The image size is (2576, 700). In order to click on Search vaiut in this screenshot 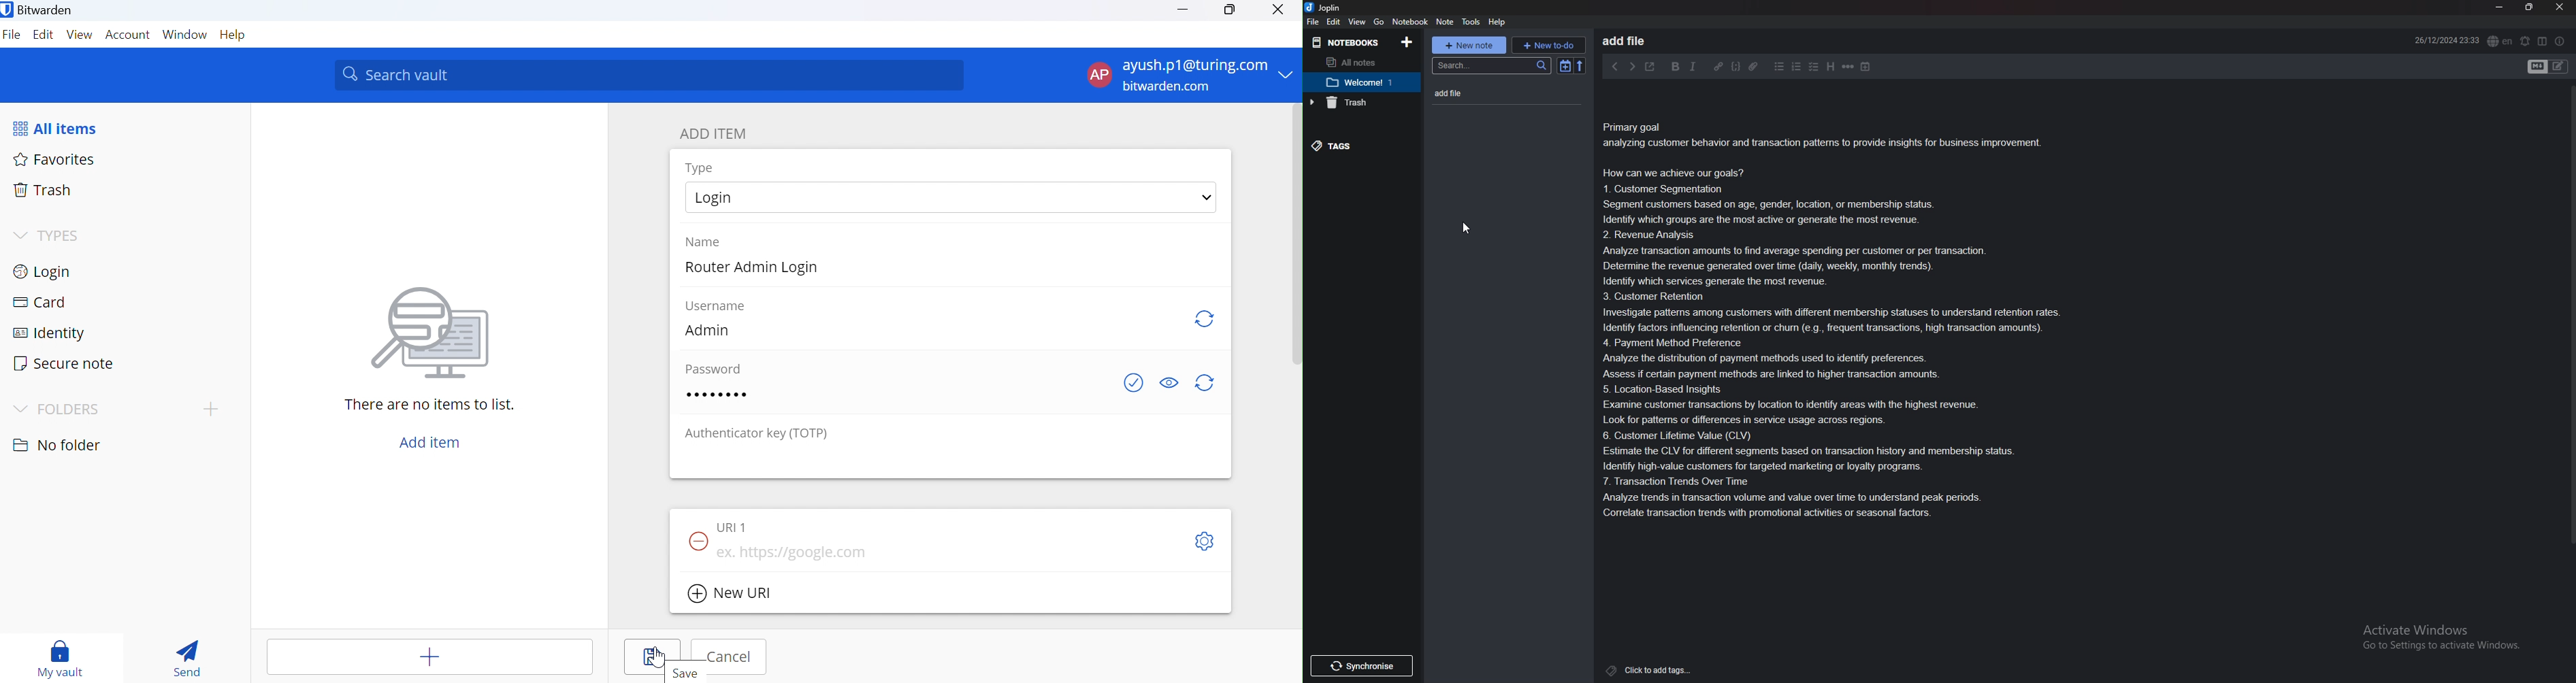, I will do `click(649, 76)`.